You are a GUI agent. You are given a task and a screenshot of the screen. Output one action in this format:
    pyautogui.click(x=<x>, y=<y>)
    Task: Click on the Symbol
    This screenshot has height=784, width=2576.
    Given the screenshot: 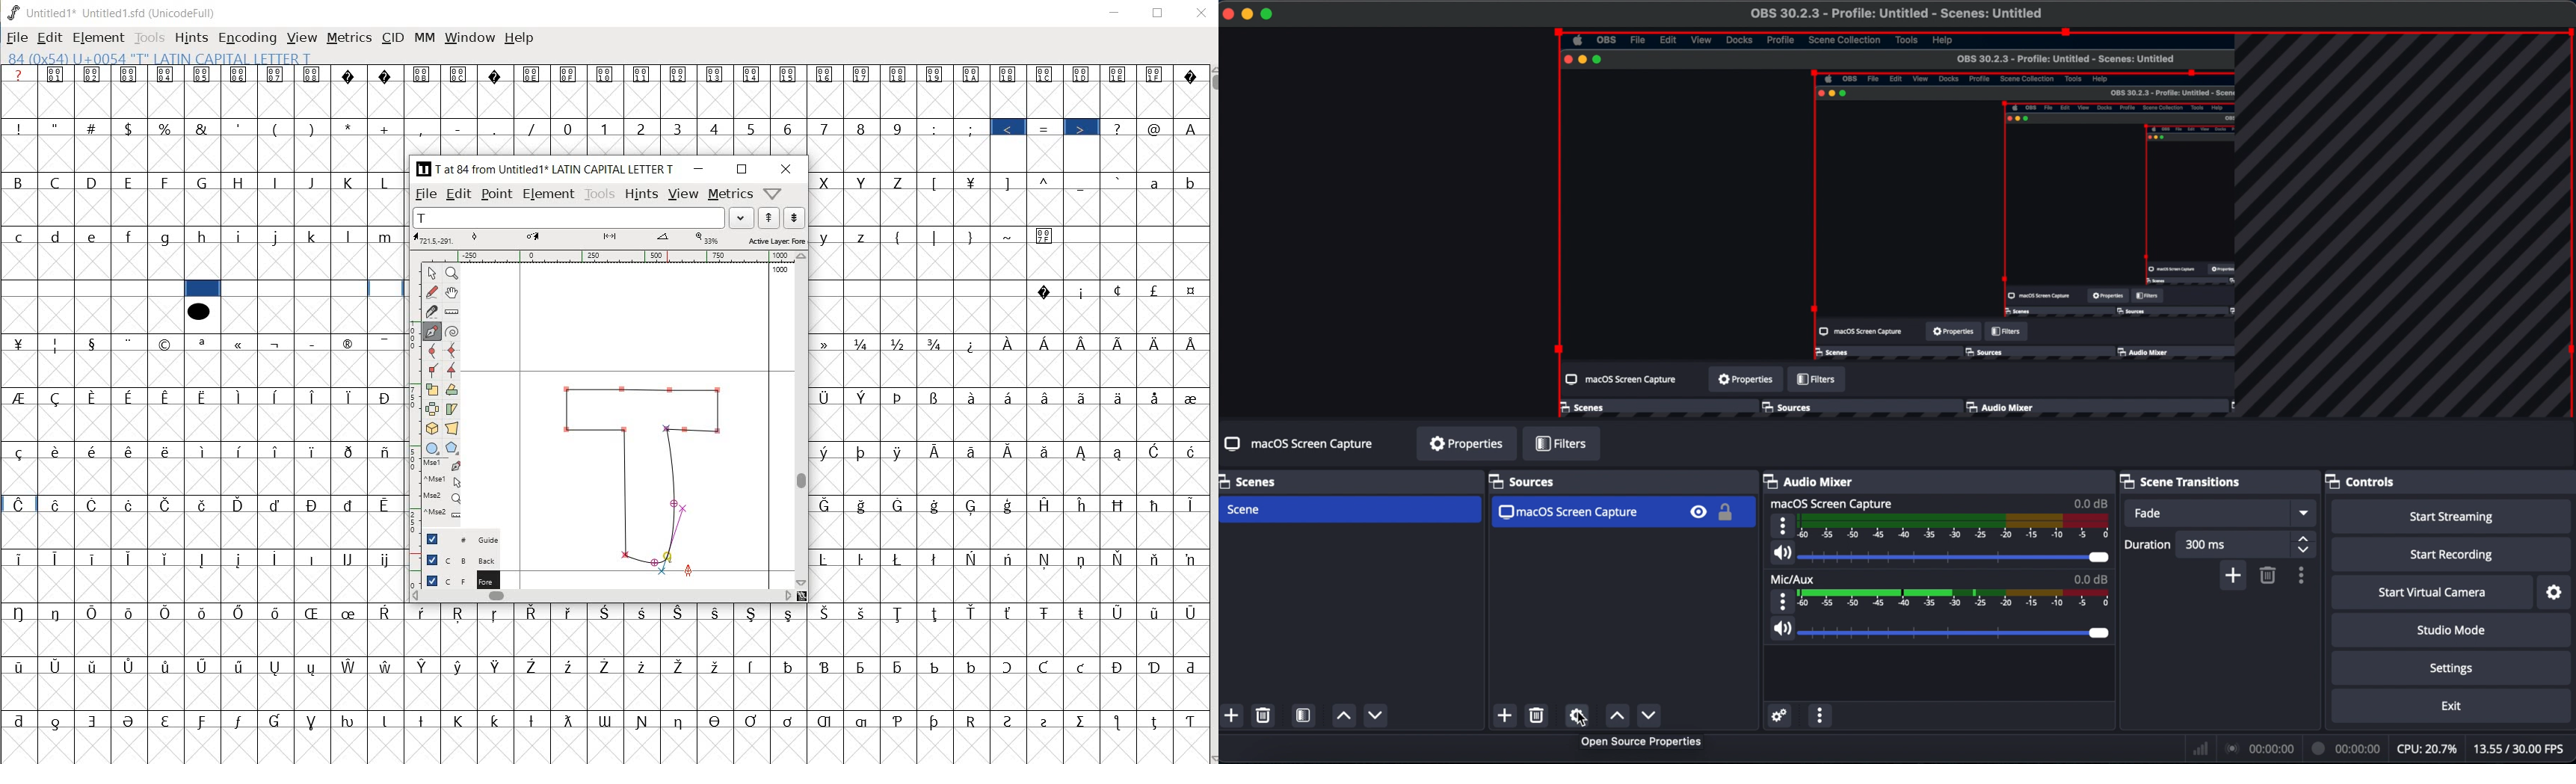 What is the action you would take?
    pyautogui.click(x=204, y=505)
    